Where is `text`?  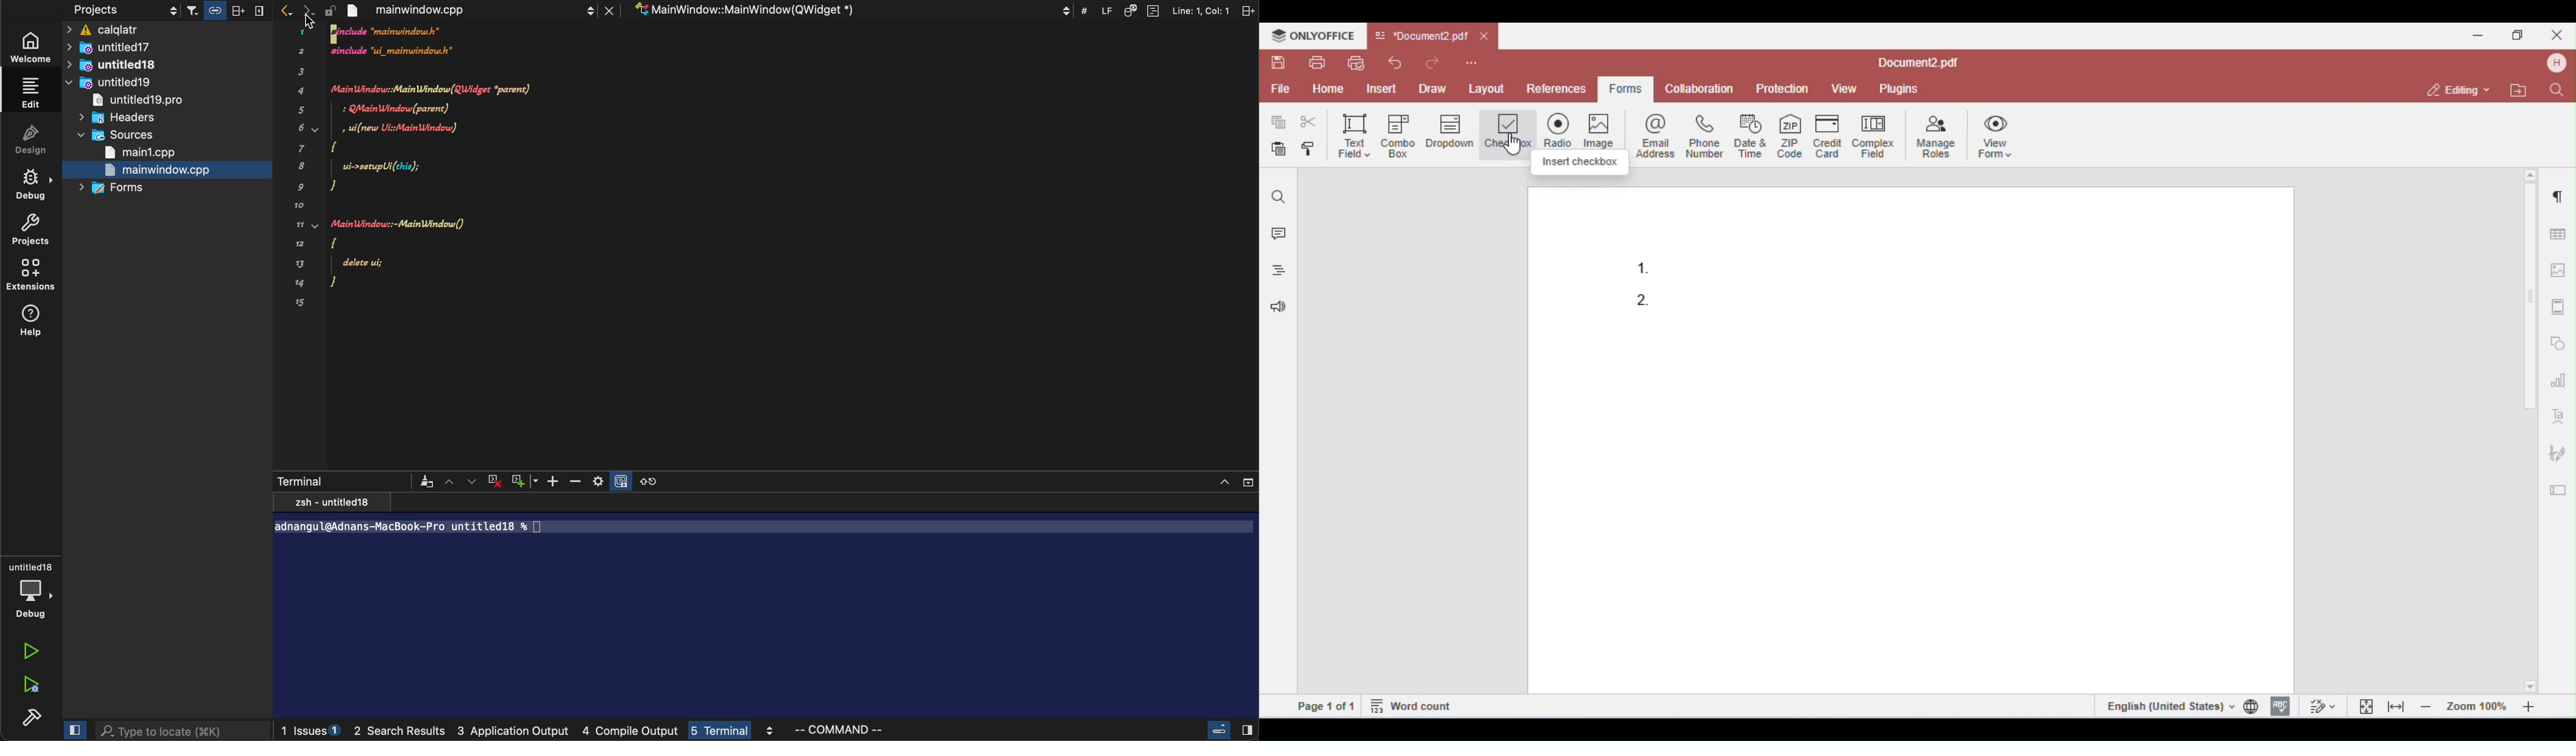
text is located at coordinates (331, 502).